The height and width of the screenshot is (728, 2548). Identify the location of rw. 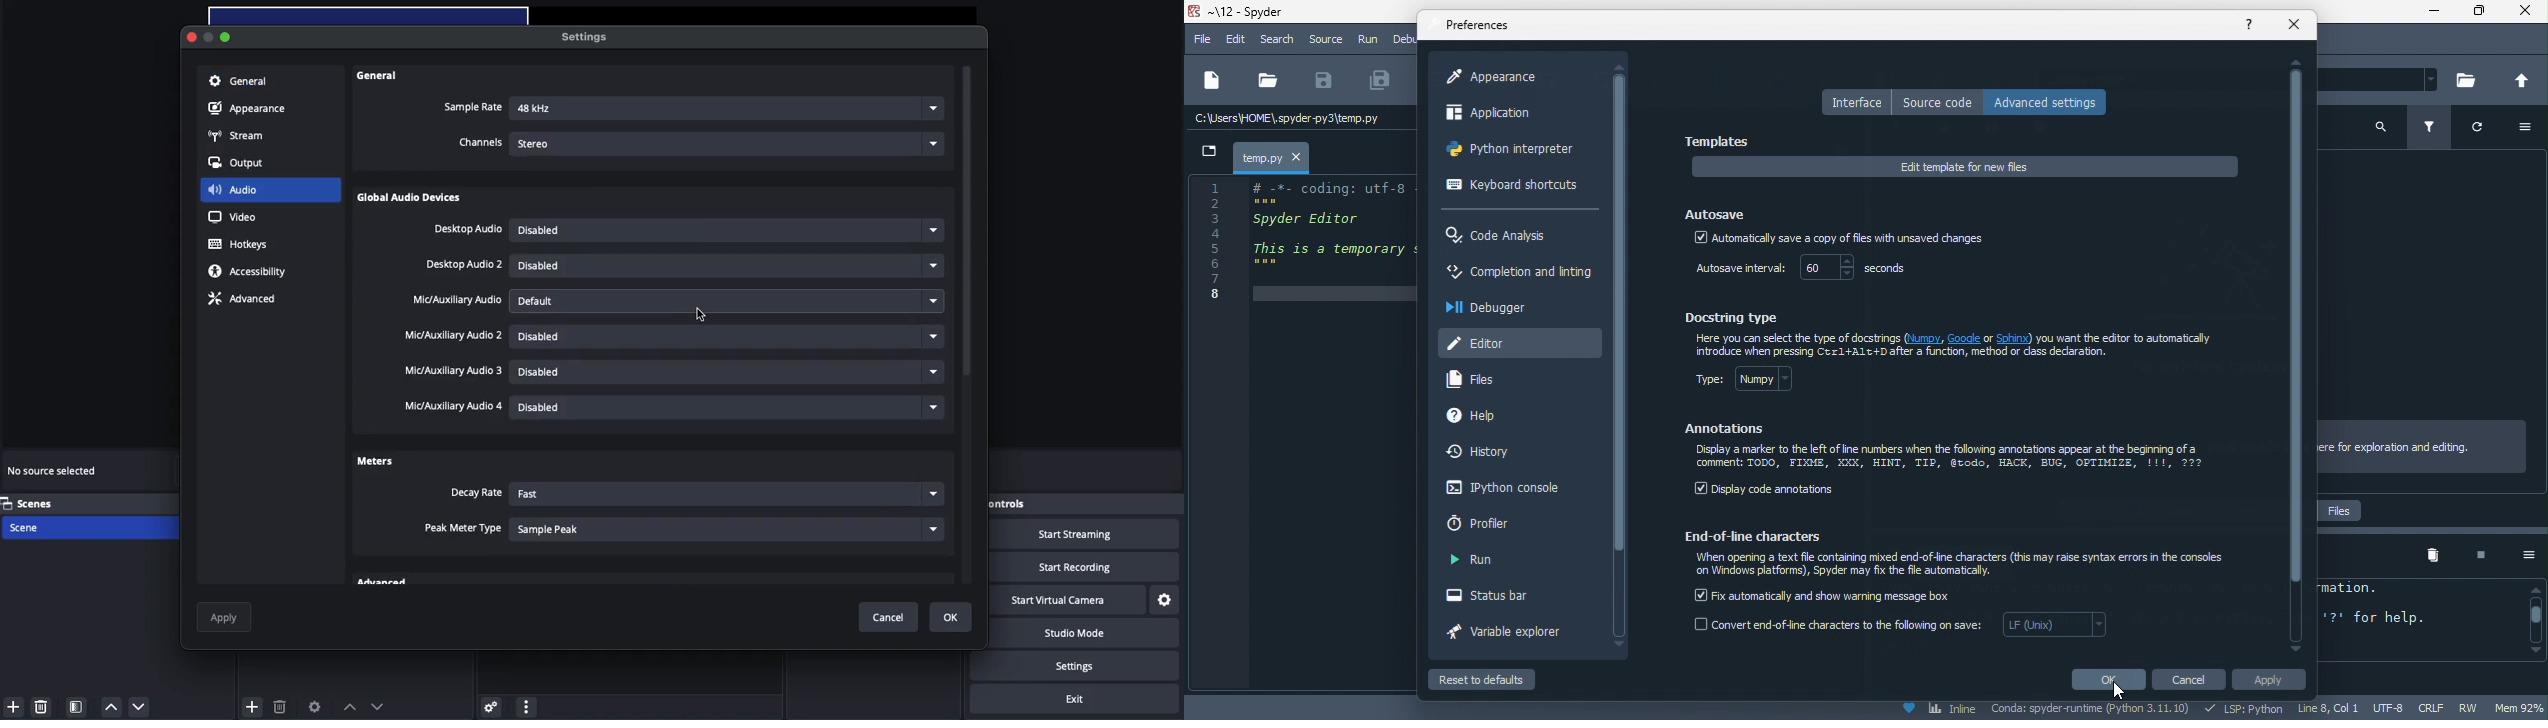
(2474, 709).